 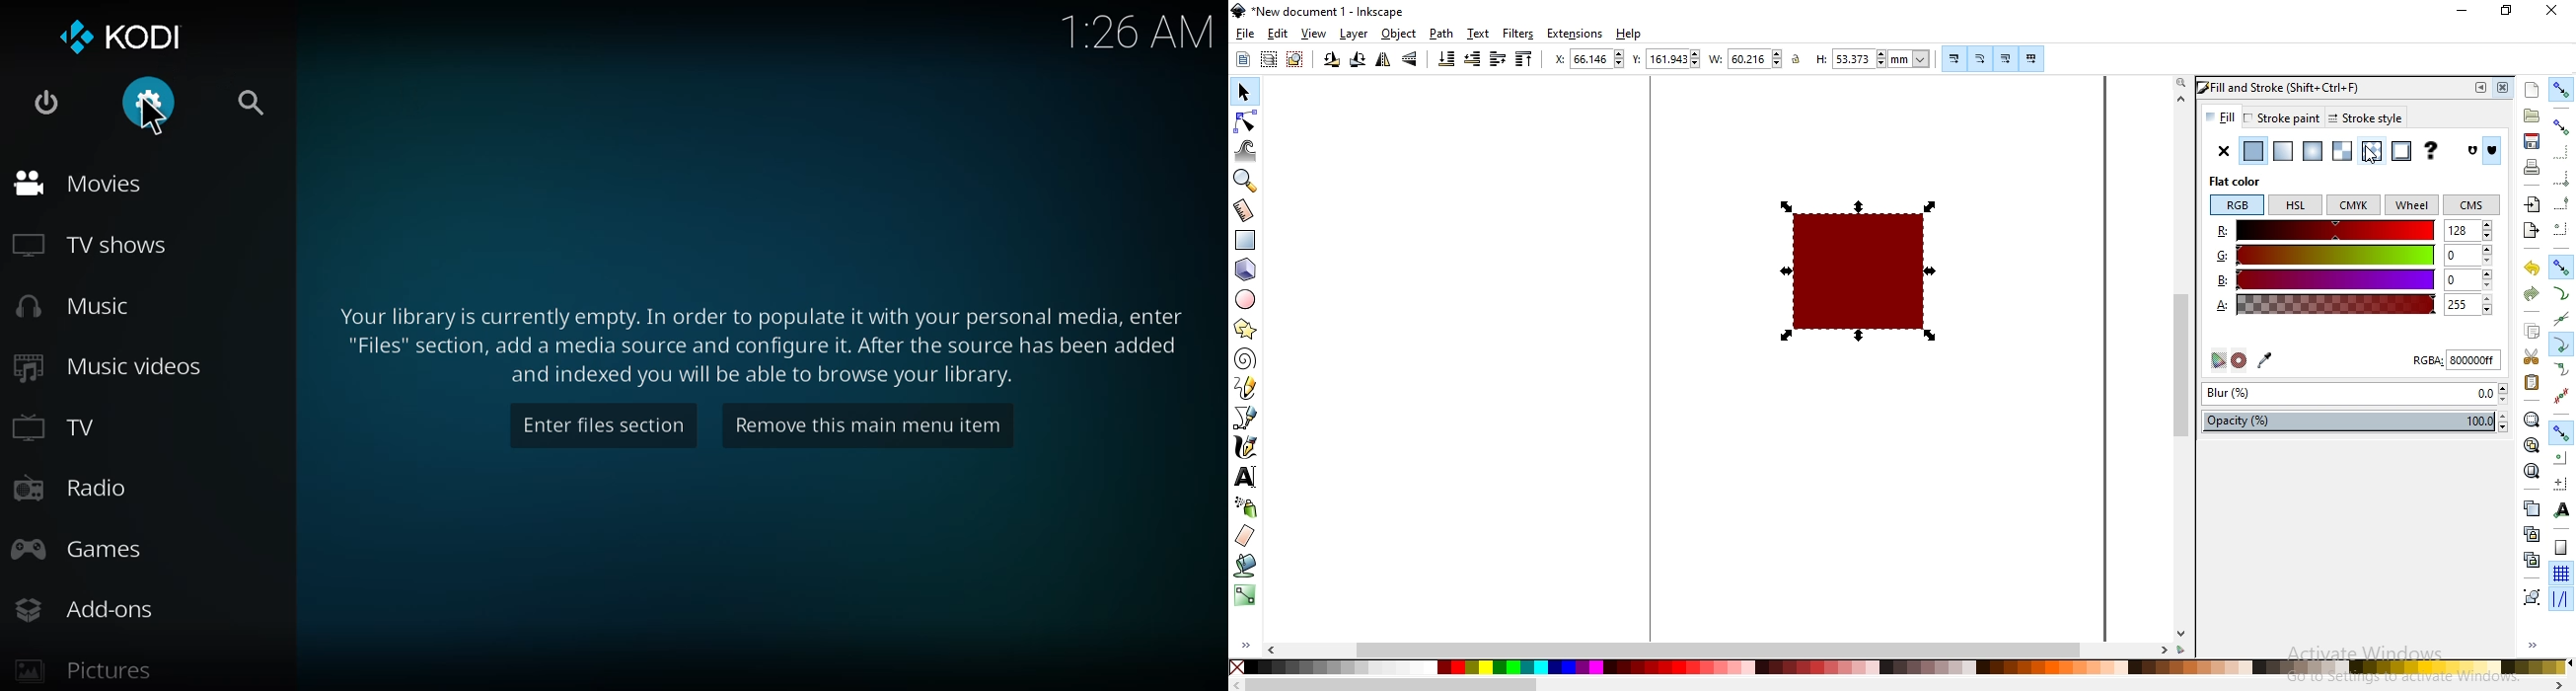 I want to click on move patterns along with objects, so click(x=2031, y=59).